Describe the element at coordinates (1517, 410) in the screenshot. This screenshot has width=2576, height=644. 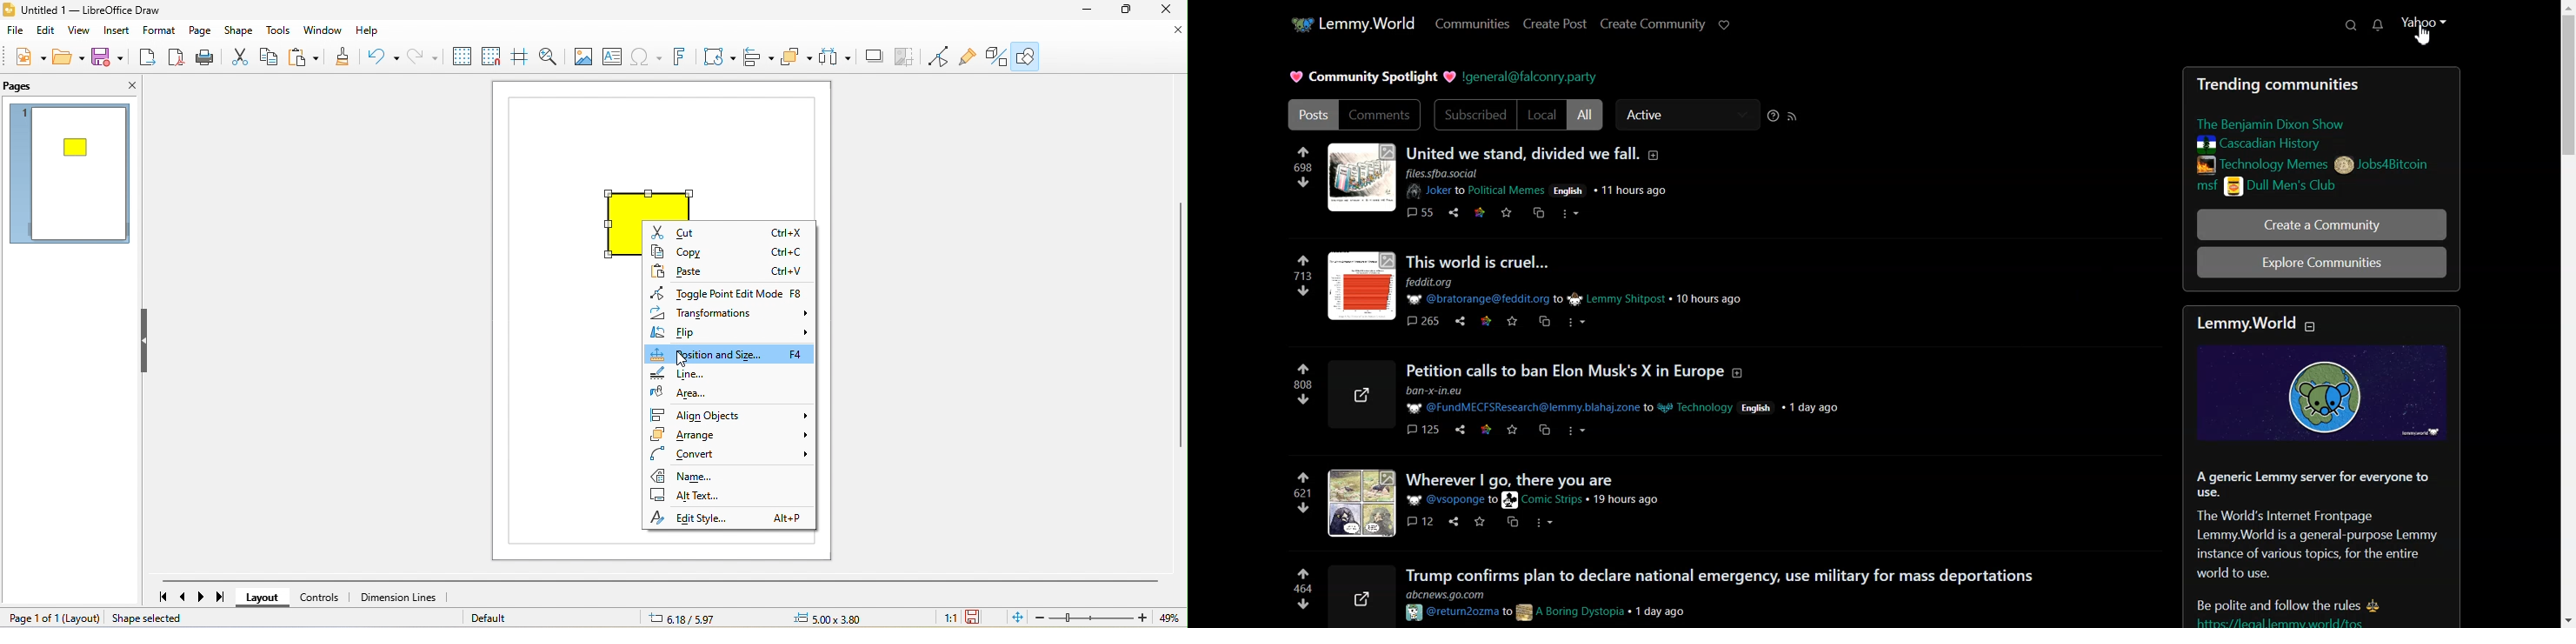
I see `username` at that location.